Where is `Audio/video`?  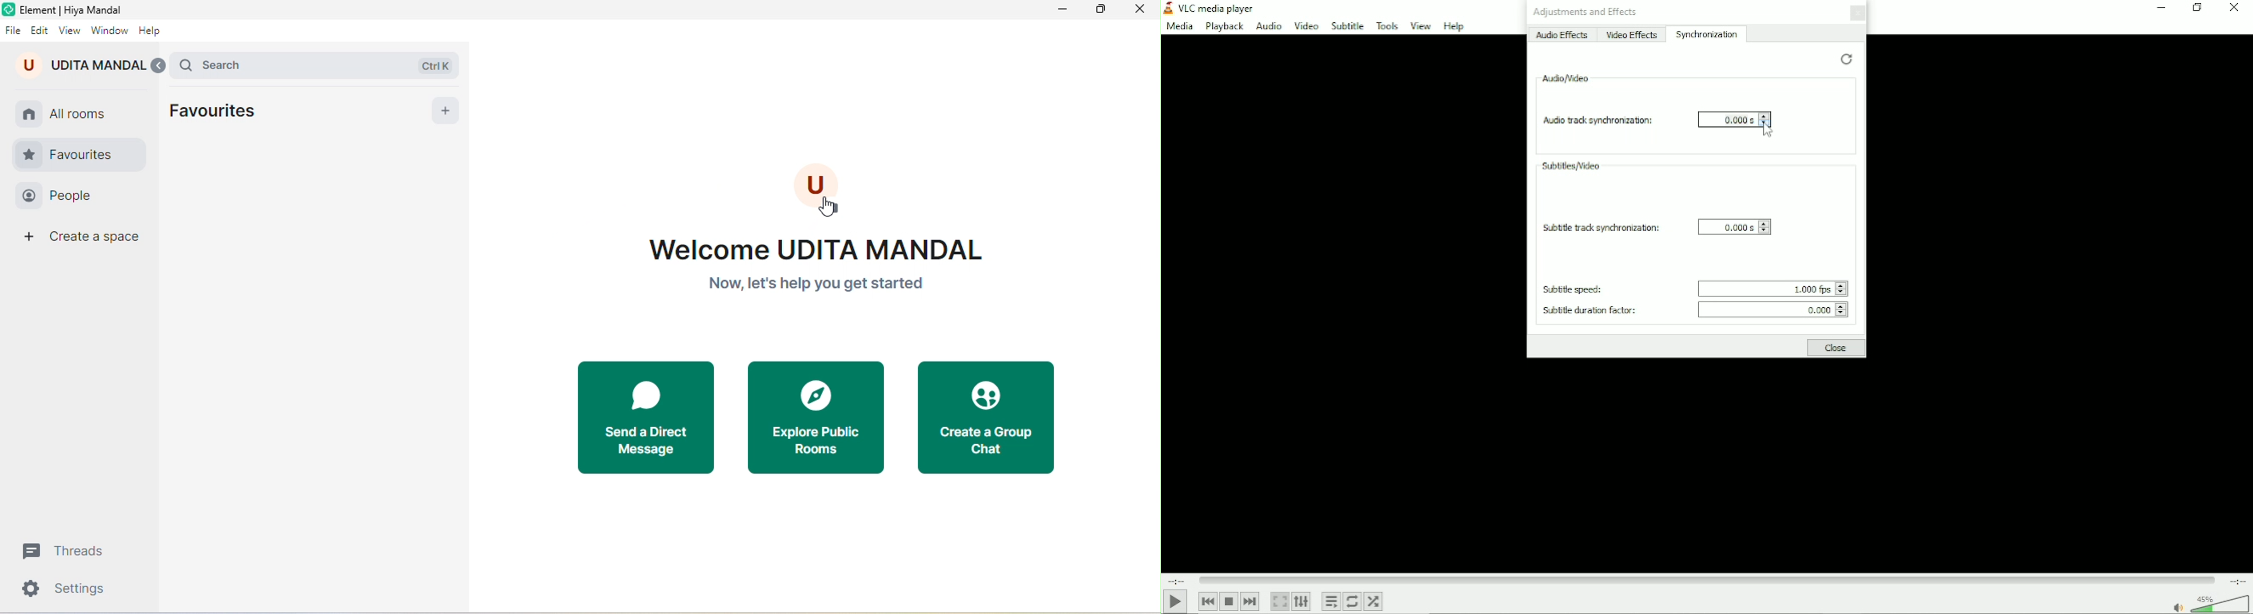
Audio/video is located at coordinates (1566, 79).